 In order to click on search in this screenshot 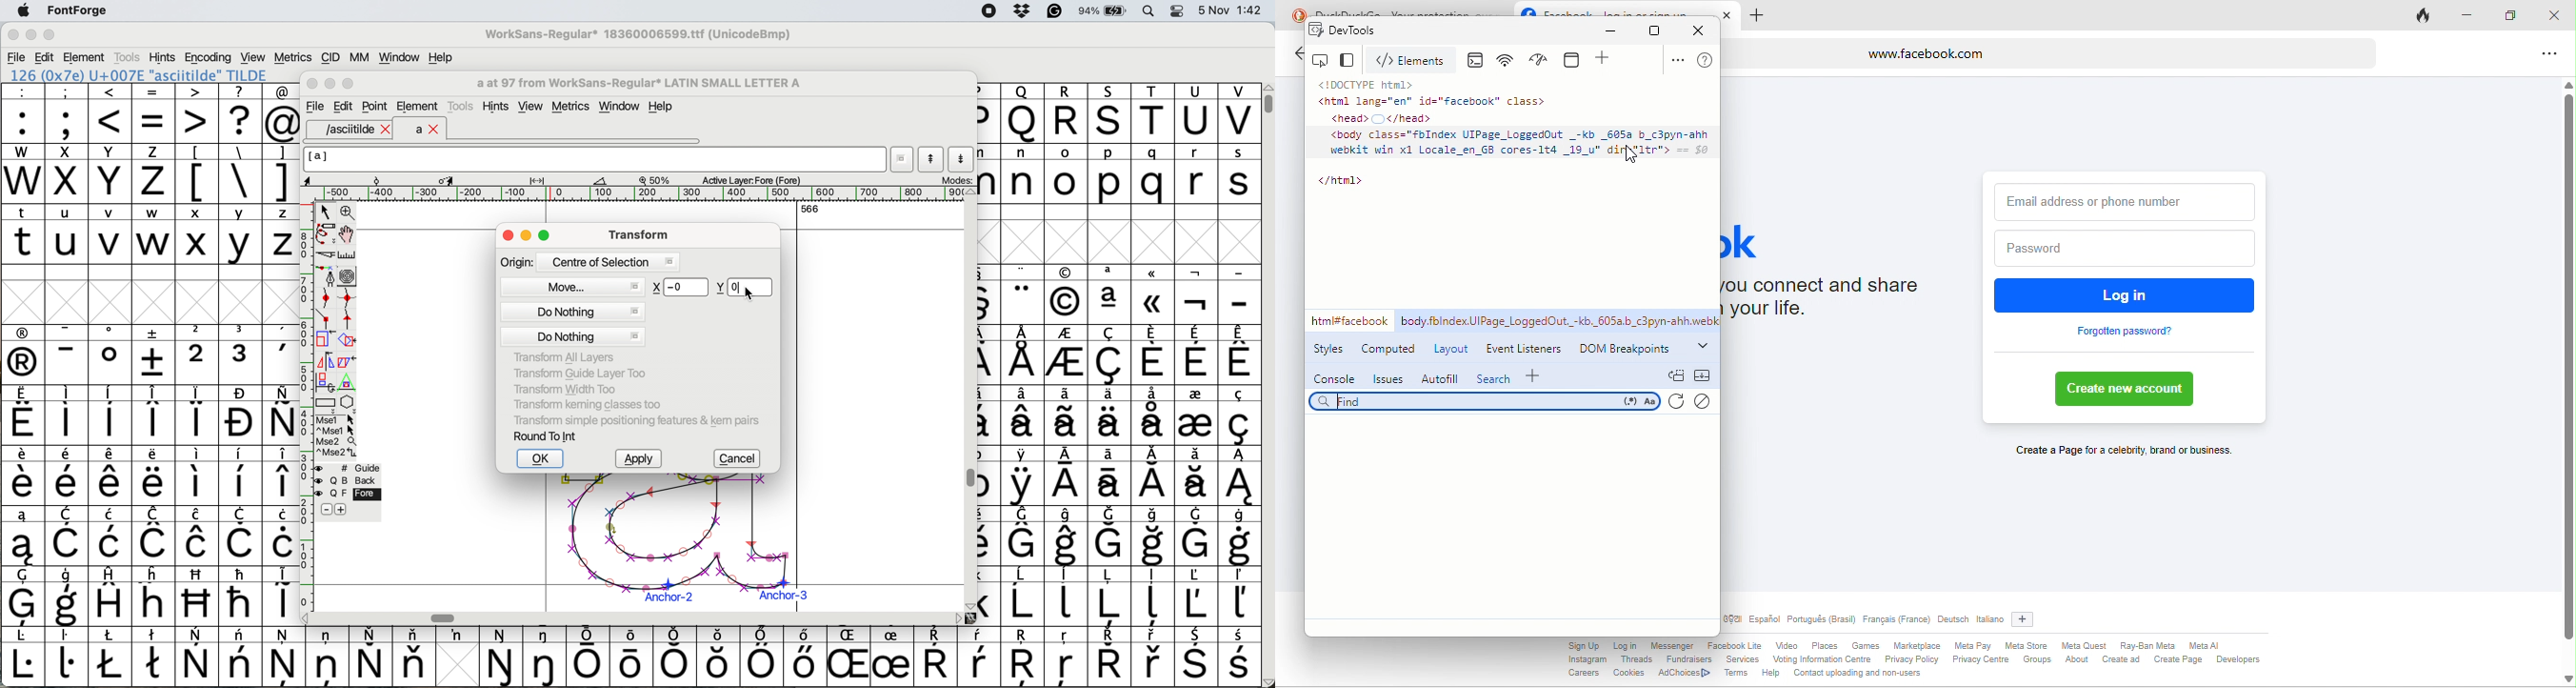, I will do `click(1494, 377)`.